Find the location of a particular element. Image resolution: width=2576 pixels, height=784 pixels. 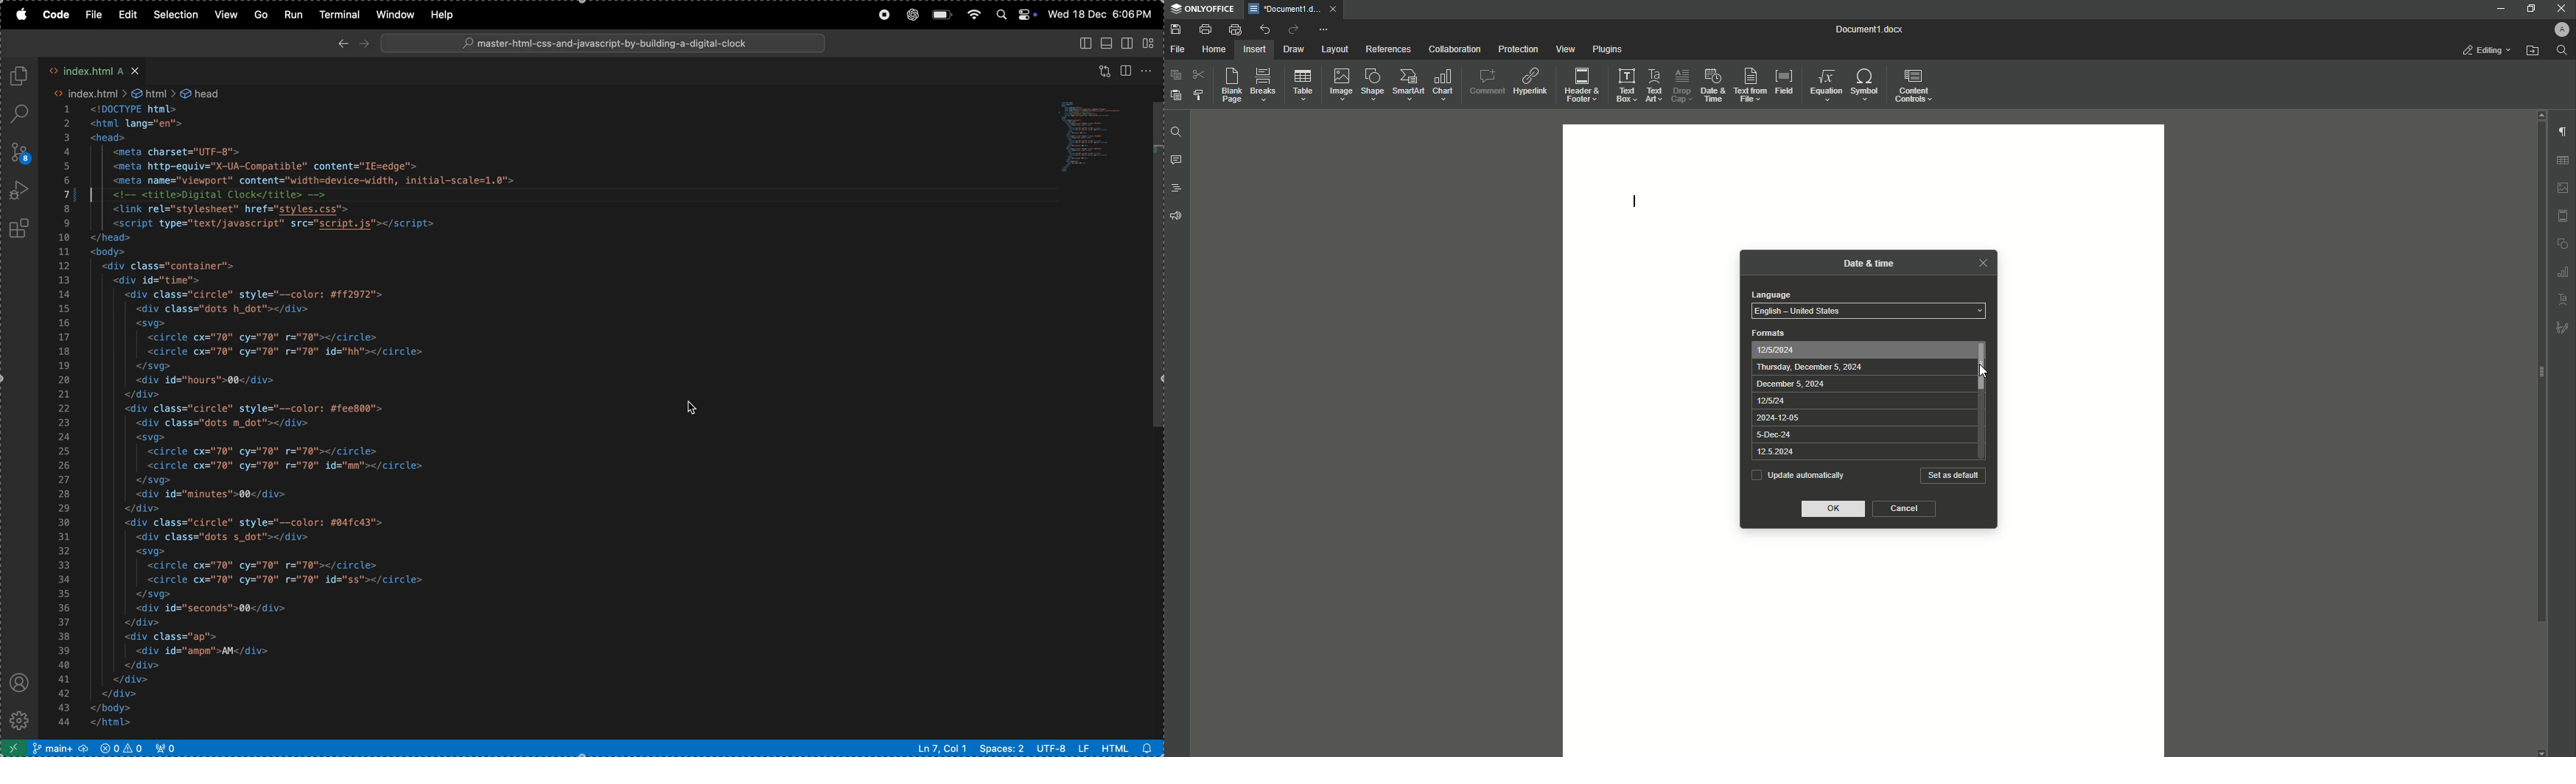

Feedback is located at coordinates (1177, 216).